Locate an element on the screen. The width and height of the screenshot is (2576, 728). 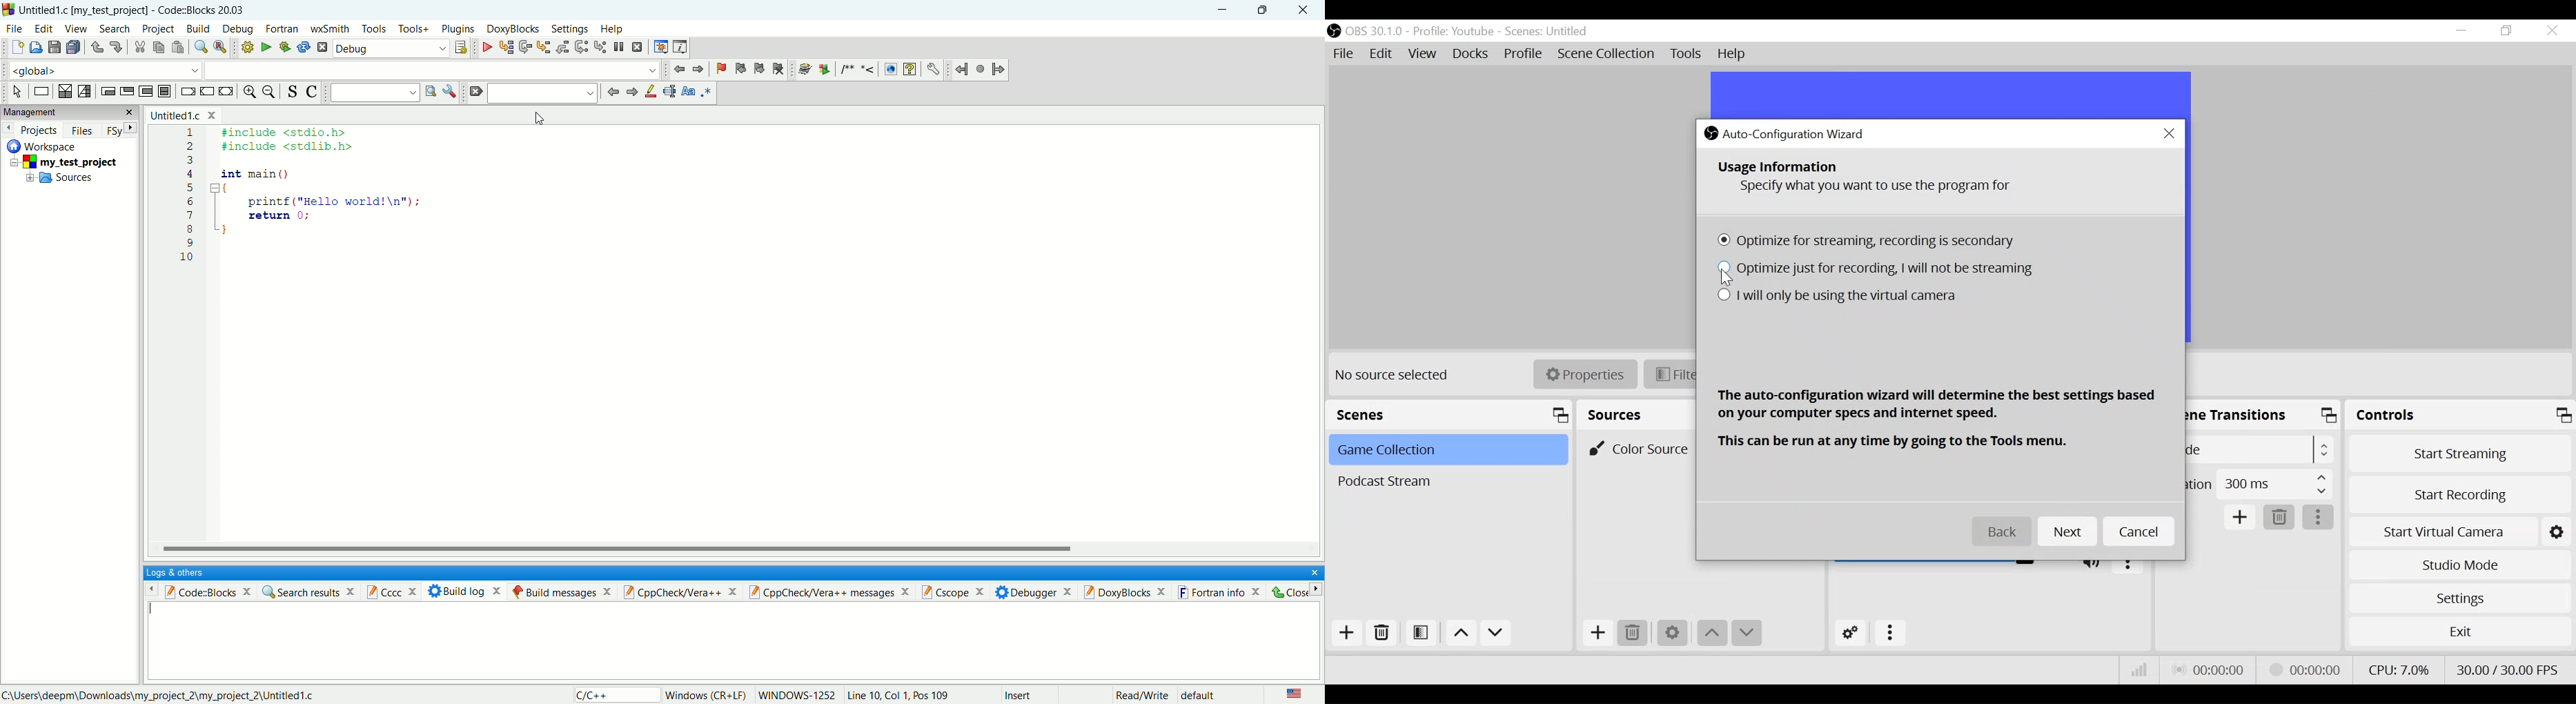
minimize is located at coordinates (2460, 30).